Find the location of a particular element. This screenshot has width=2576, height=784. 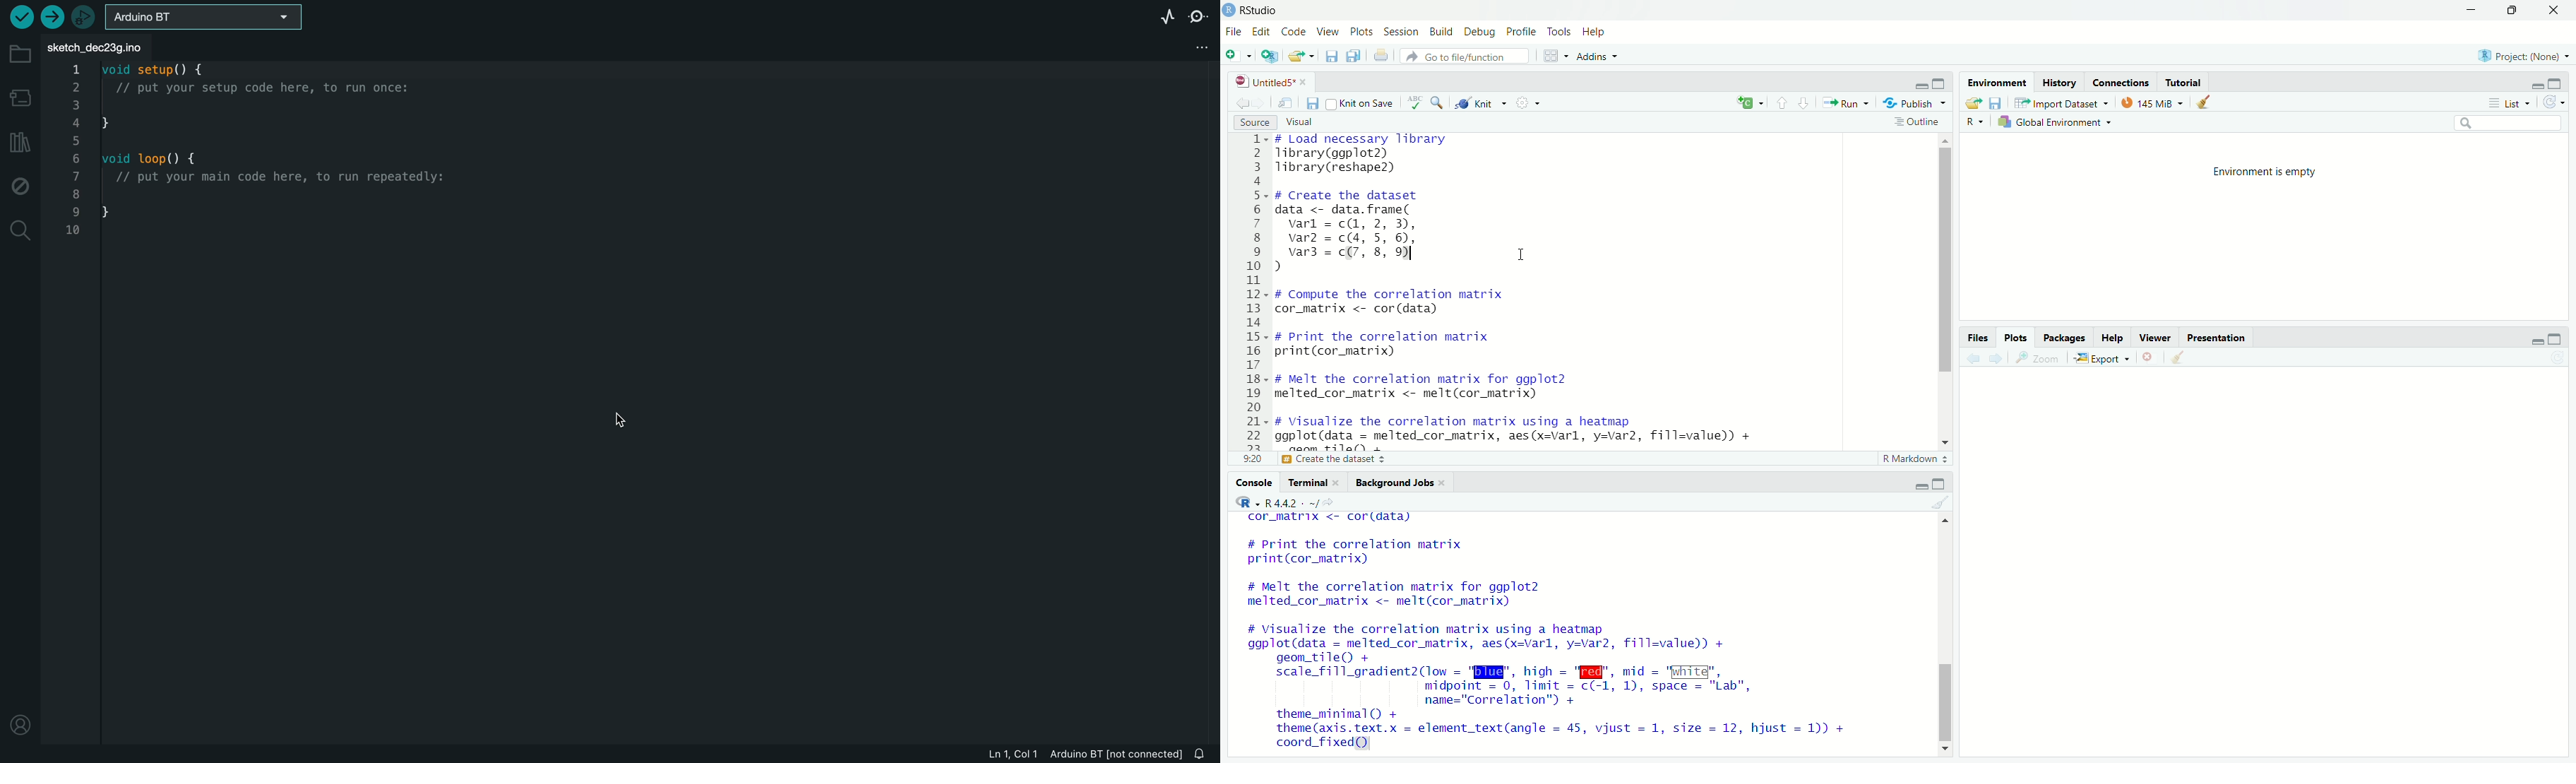

tools is located at coordinates (1559, 32).